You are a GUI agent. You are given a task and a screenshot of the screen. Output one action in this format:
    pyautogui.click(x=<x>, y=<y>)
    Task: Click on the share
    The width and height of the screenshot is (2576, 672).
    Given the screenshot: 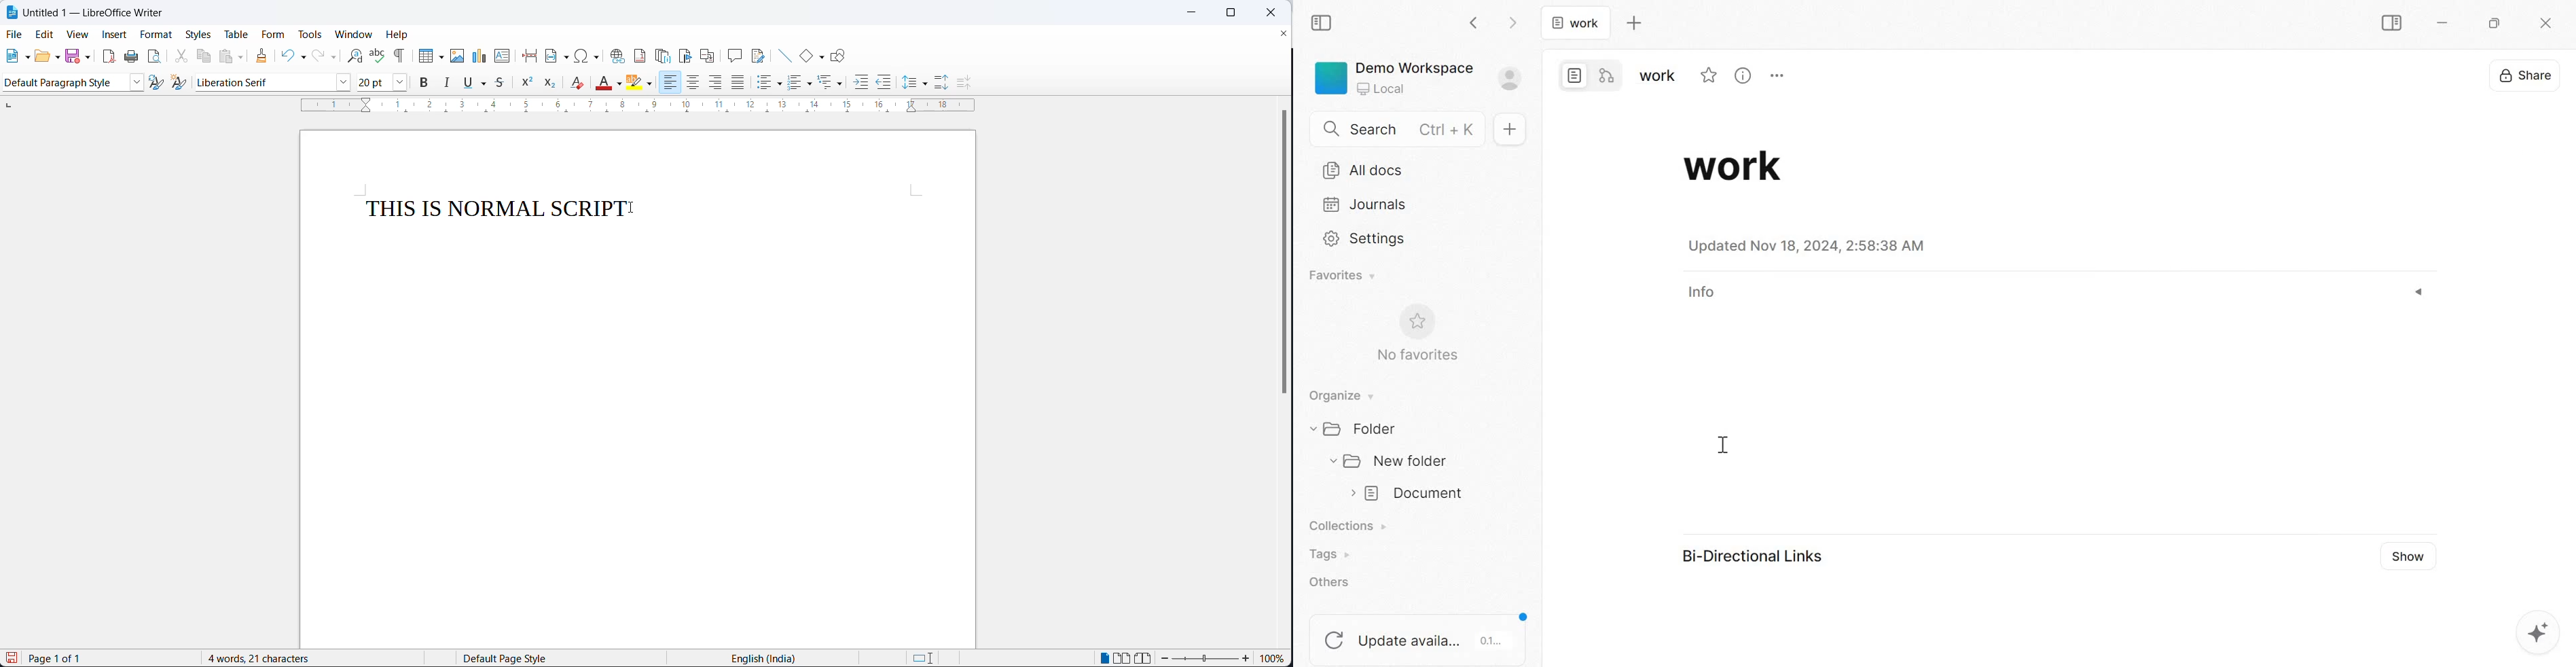 What is the action you would take?
    pyautogui.click(x=2525, y=74)
    